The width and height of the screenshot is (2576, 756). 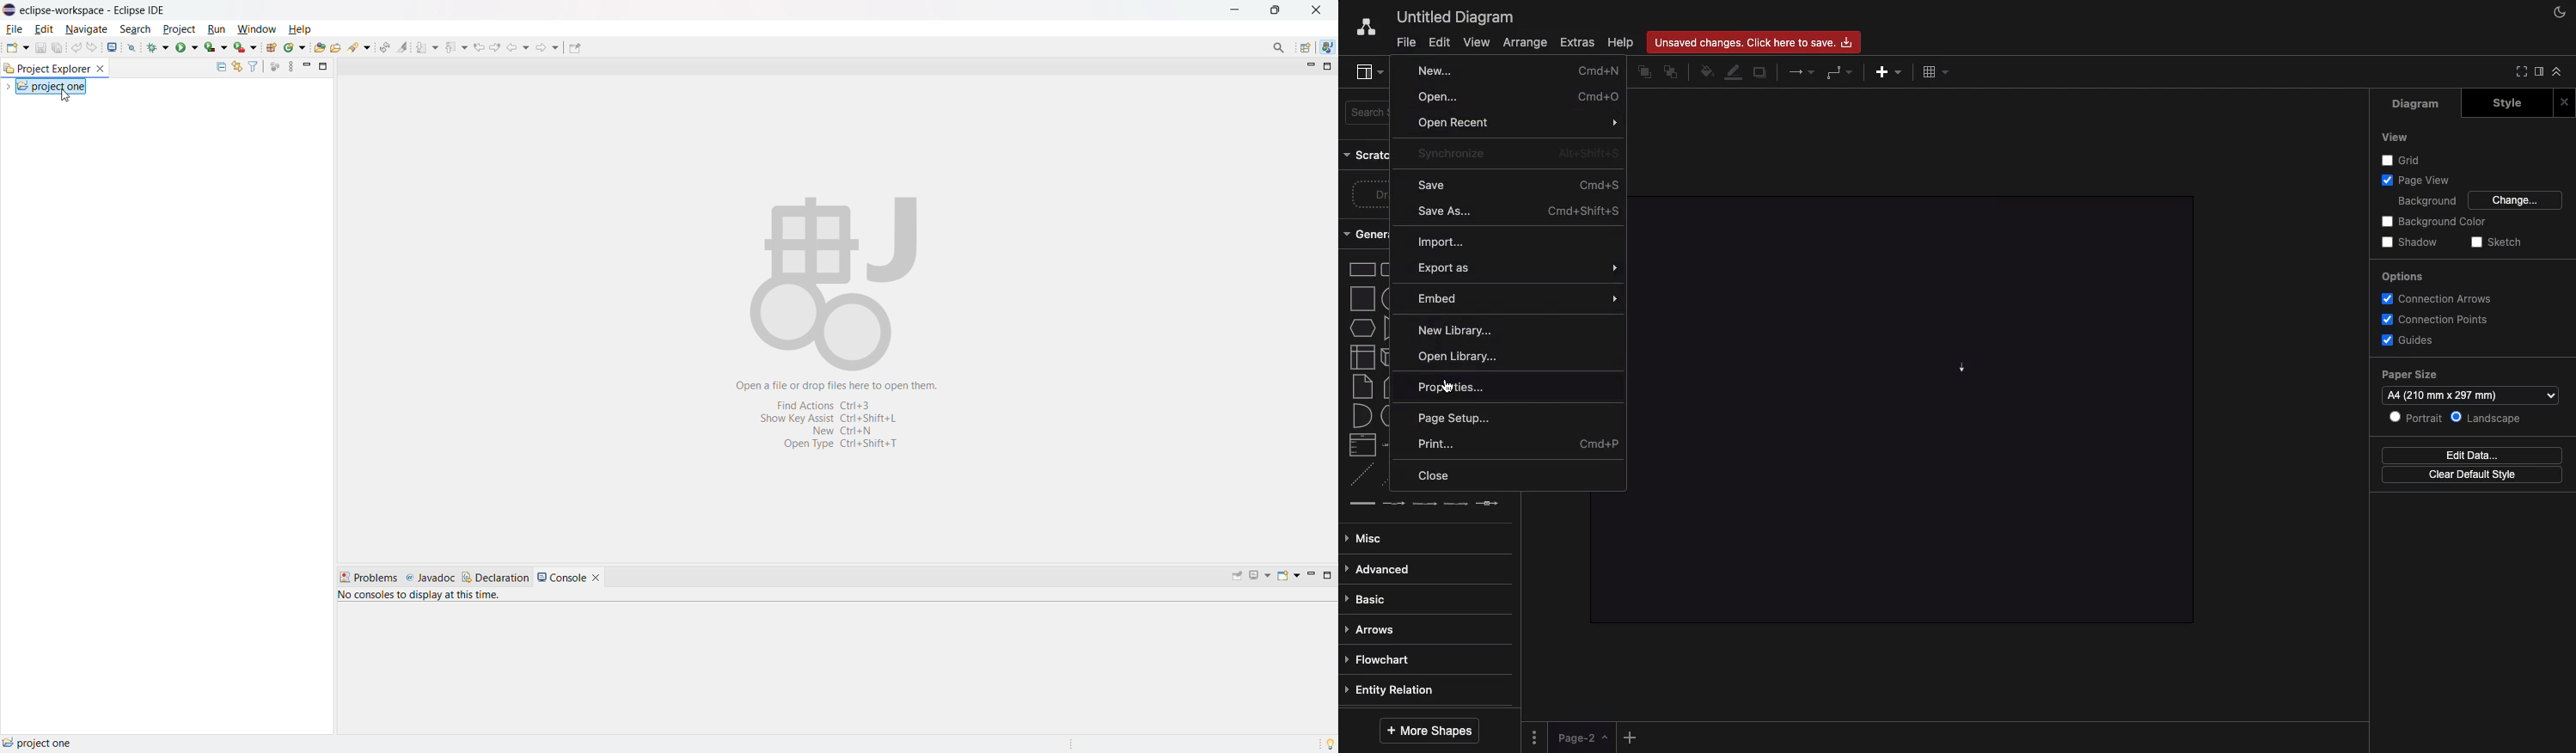 What do you see at coordinates (2472, 395) in the screenshot?
I see `A4 (210 mm x 297 mm)` at bounding box center [2472, 395].